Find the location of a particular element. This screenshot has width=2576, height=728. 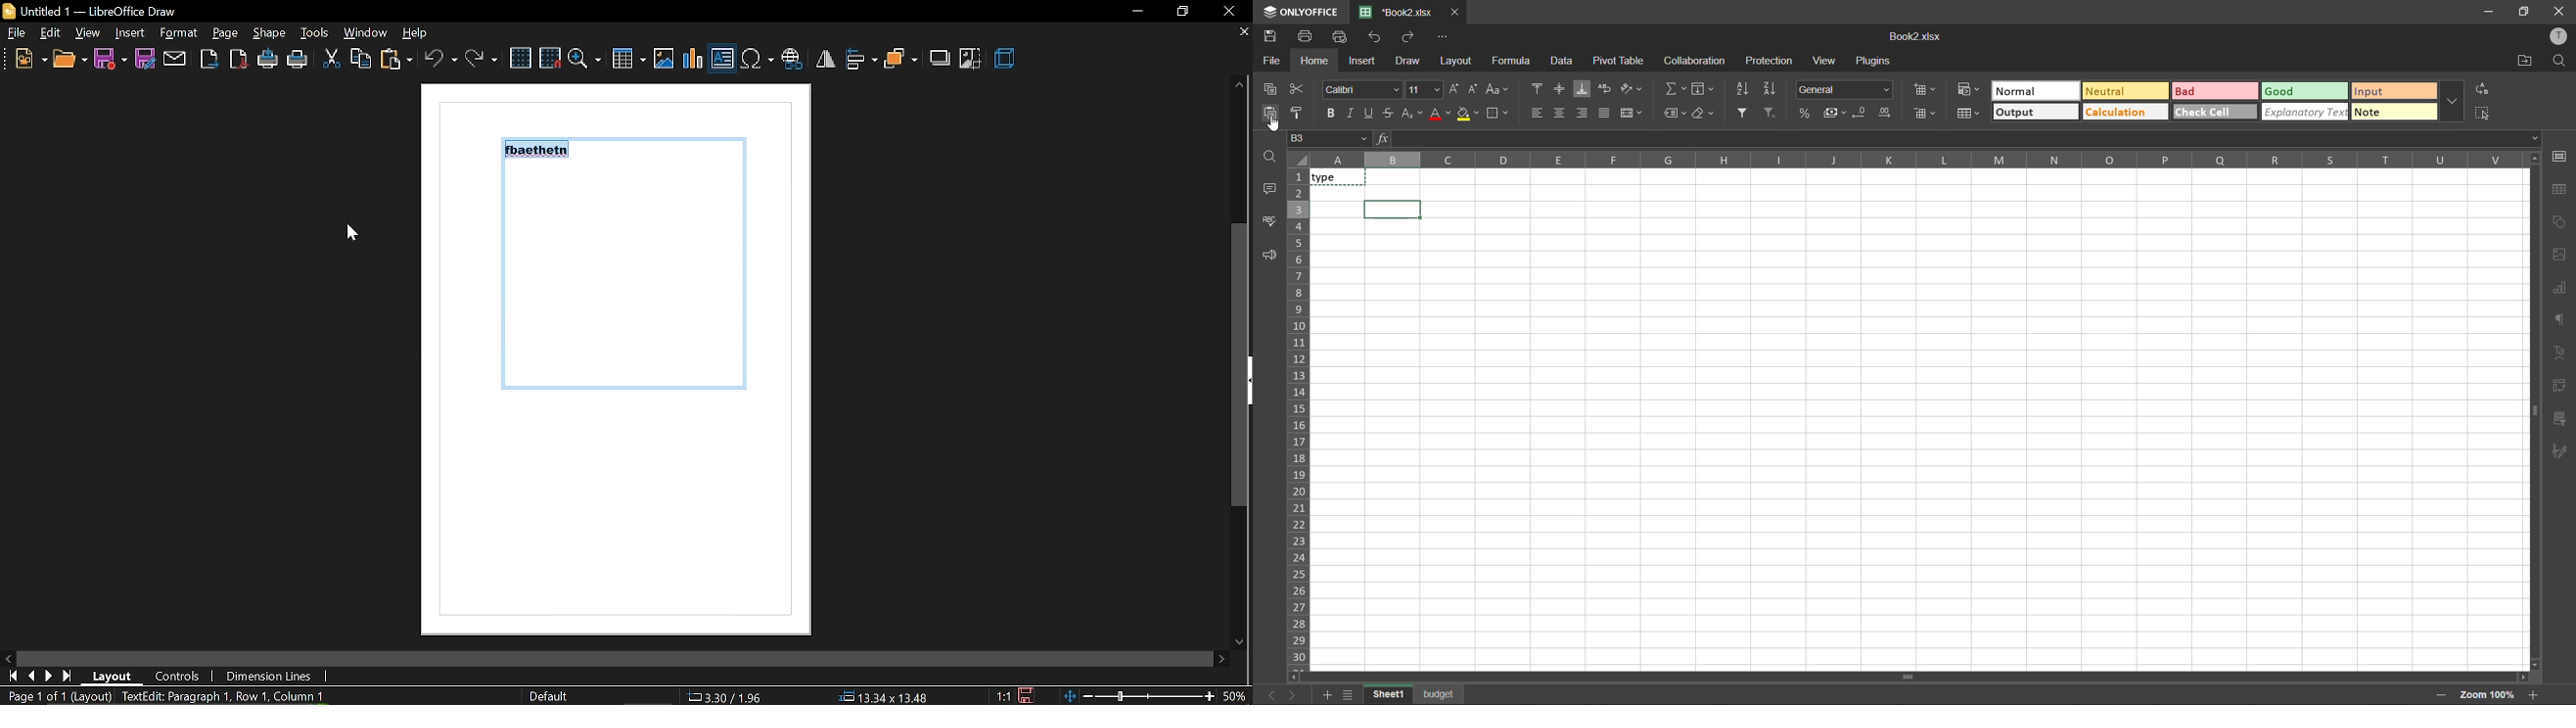

arrange is located at coordinates (901, 61).